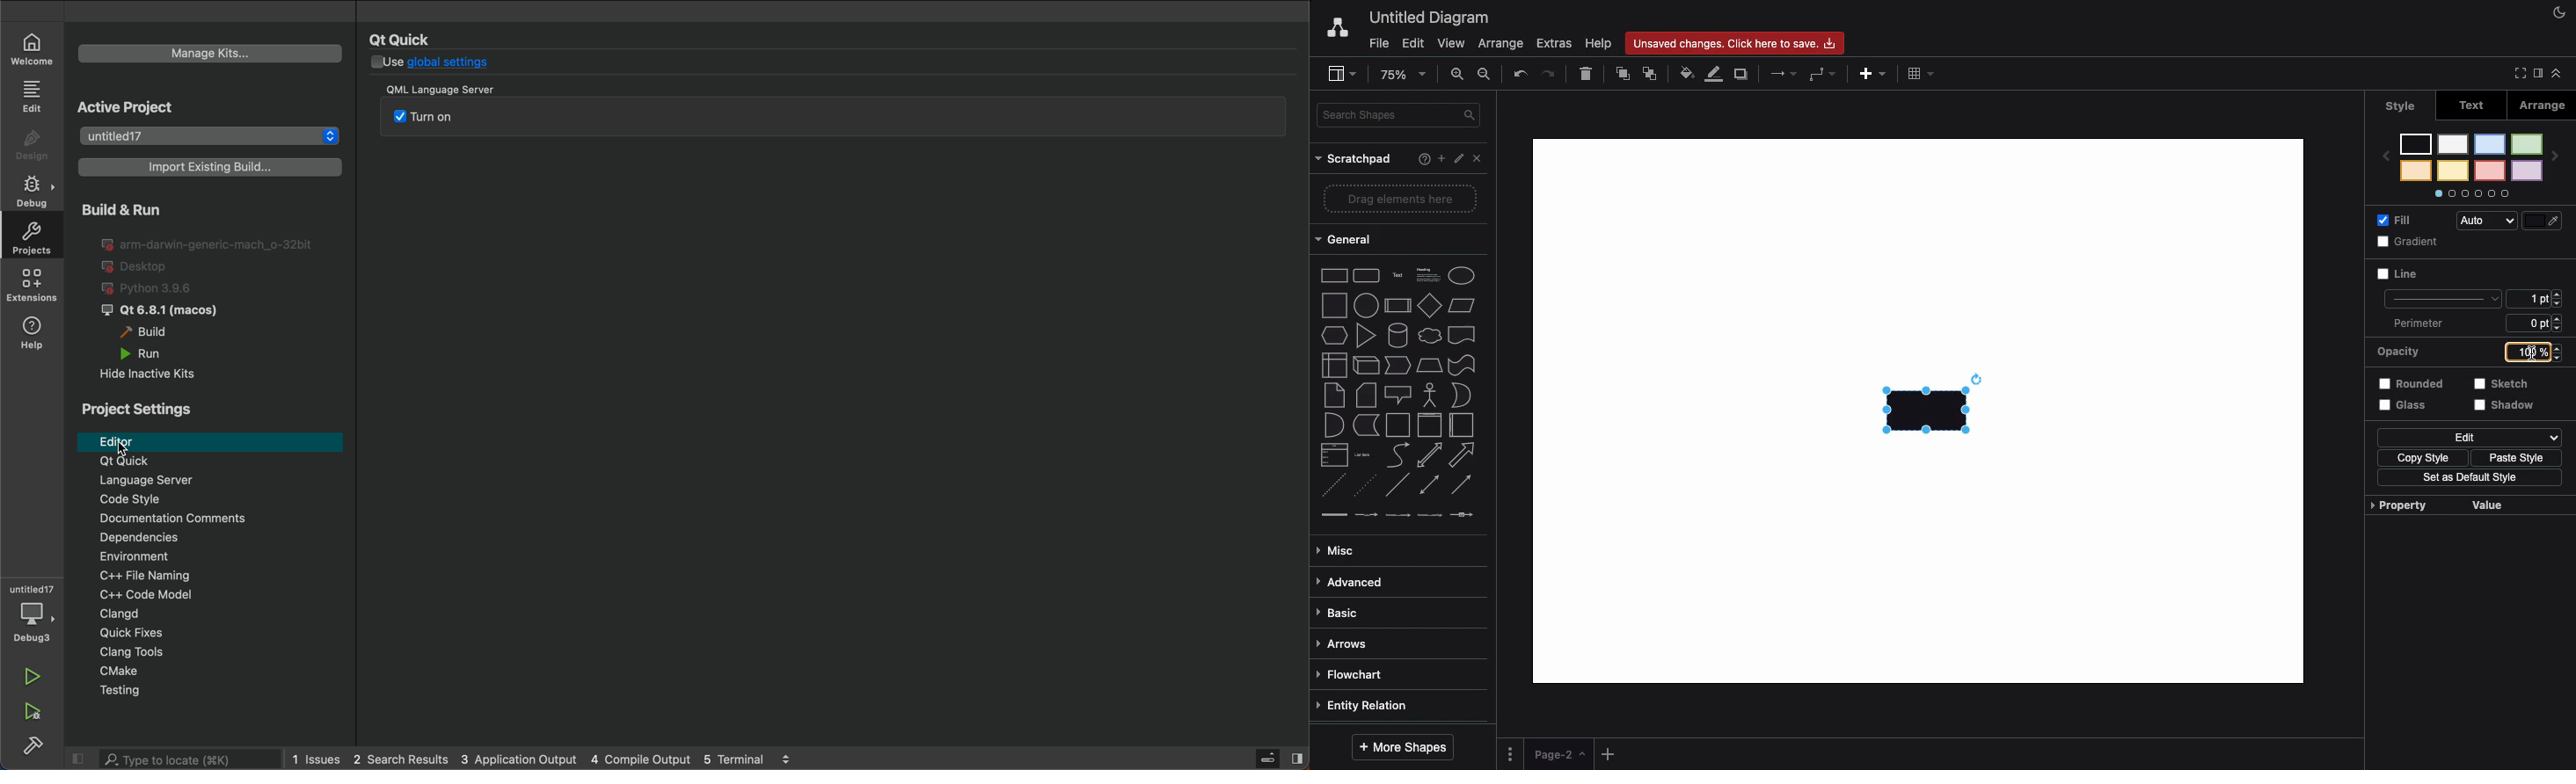 This screenshot has height=784, width=2576. Describe the element at coordinates (2471, 193) in the screenshot. I see `Options` at that location.